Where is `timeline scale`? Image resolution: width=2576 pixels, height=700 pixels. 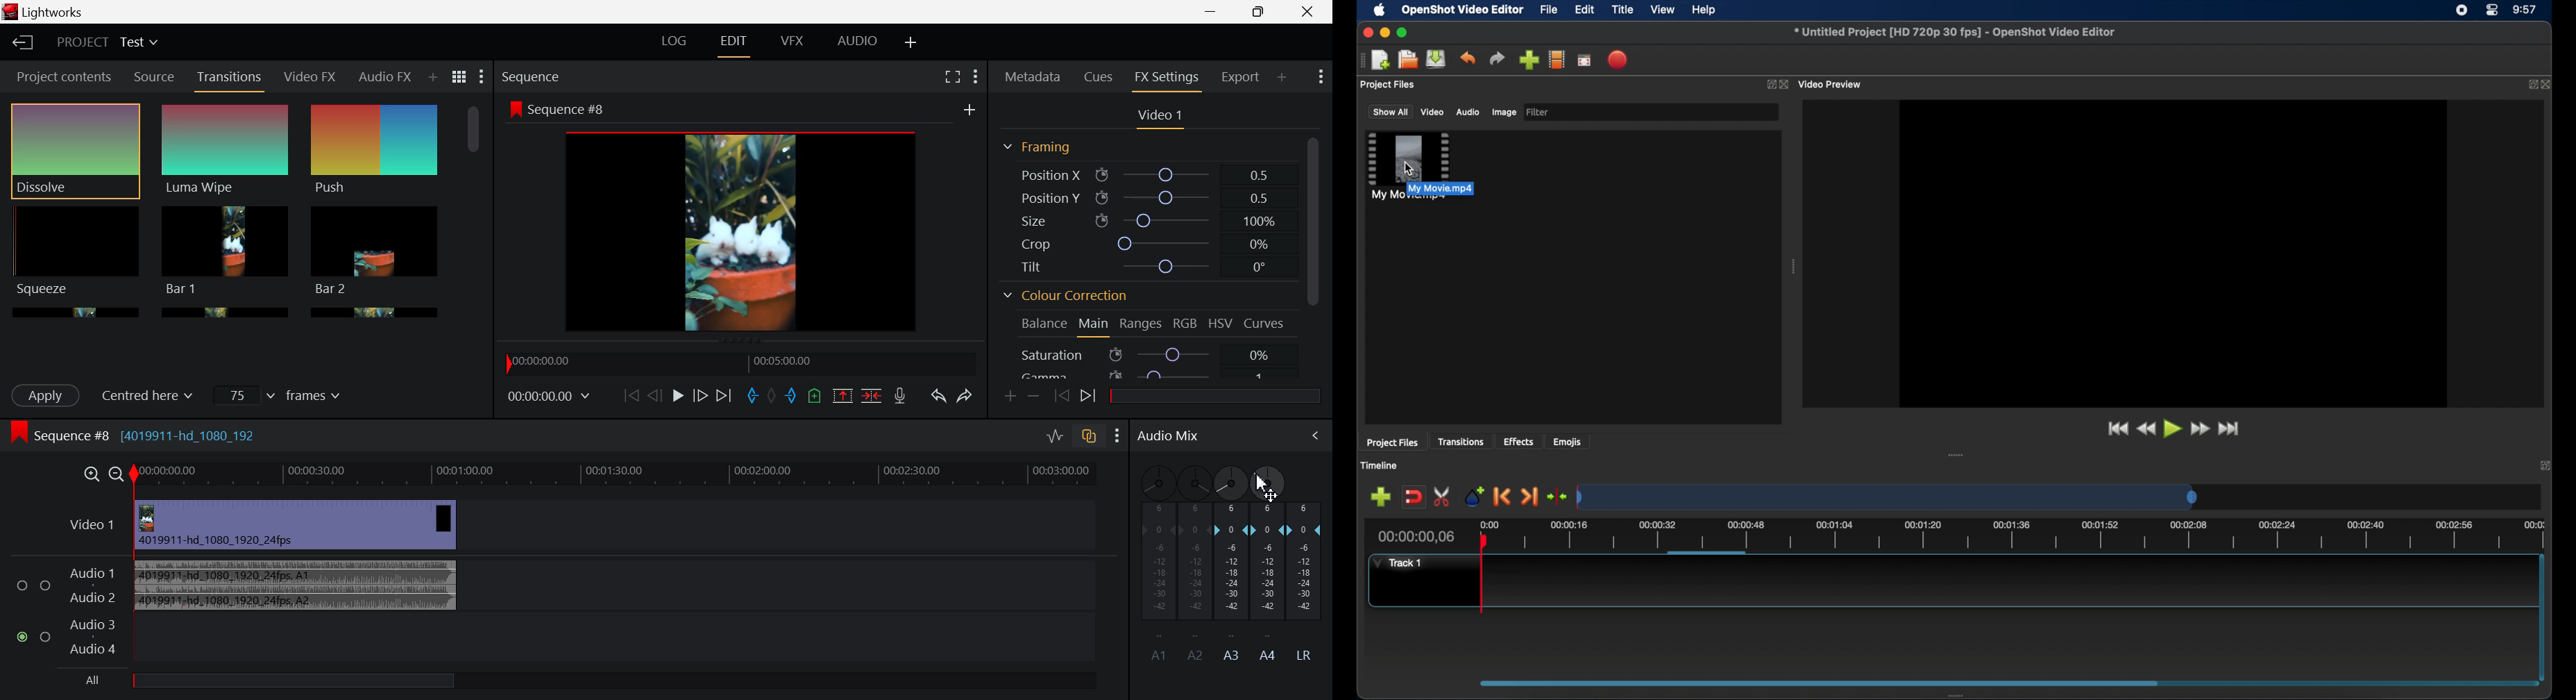
timeline scale is located at coordinates (2029, 537).